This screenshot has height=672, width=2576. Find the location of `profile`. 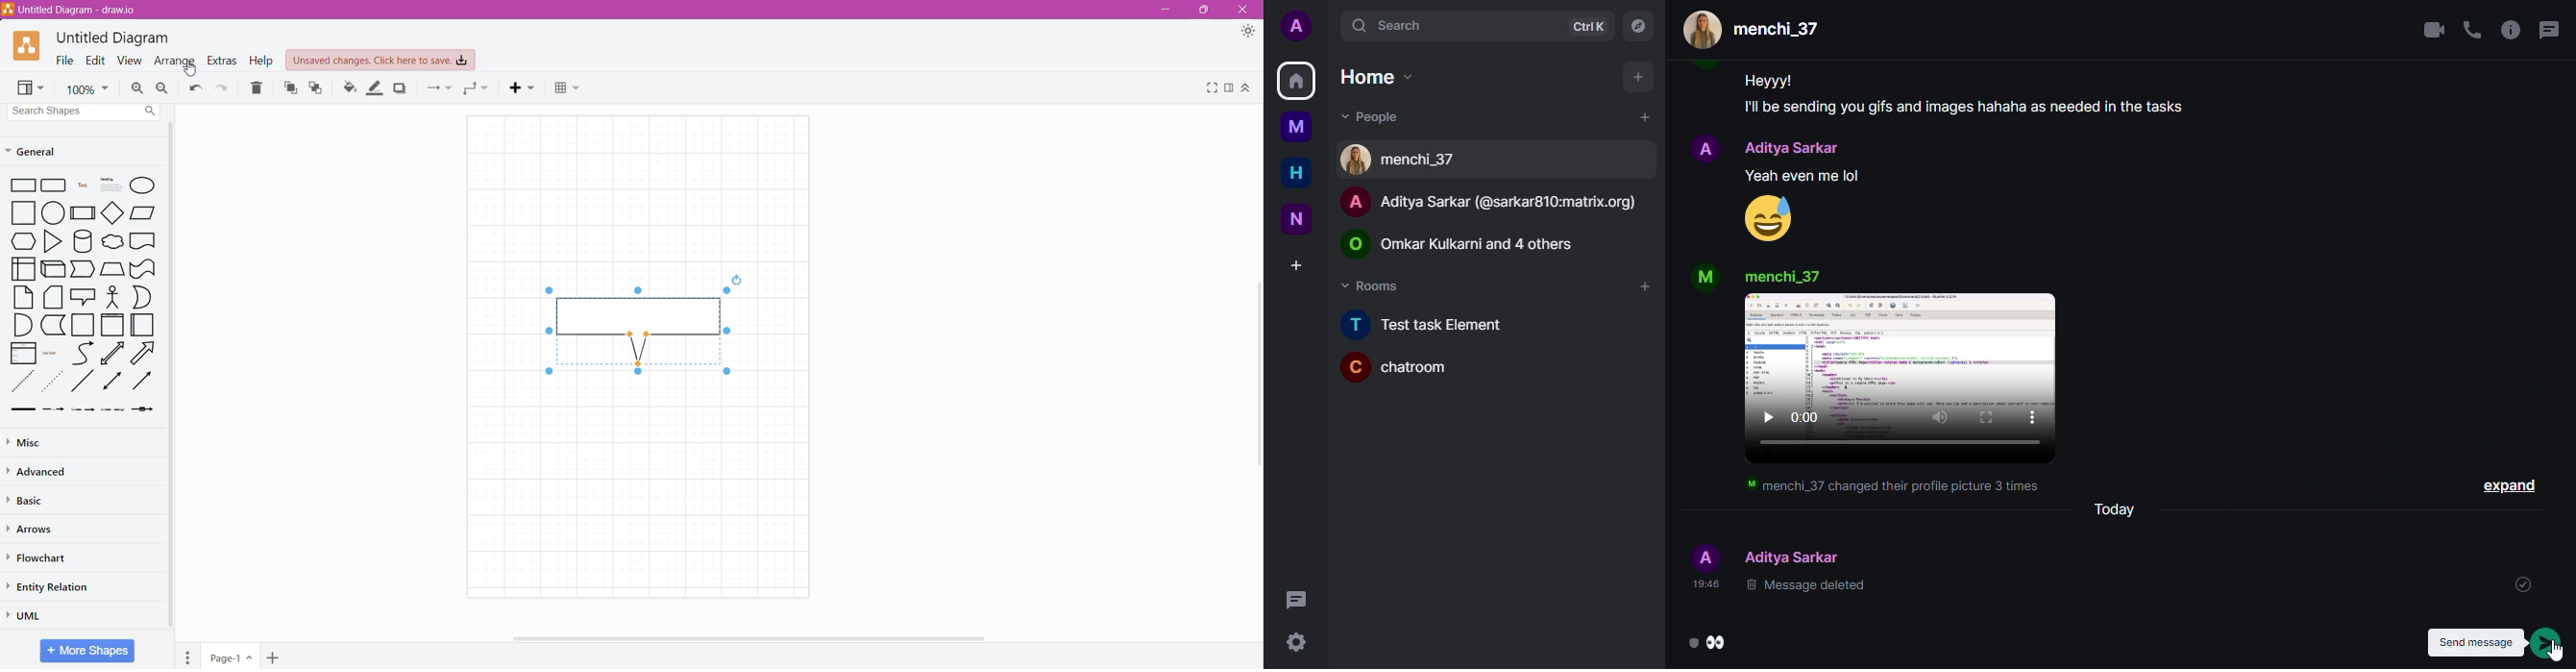

profile is located at coordinates (1705, 145).